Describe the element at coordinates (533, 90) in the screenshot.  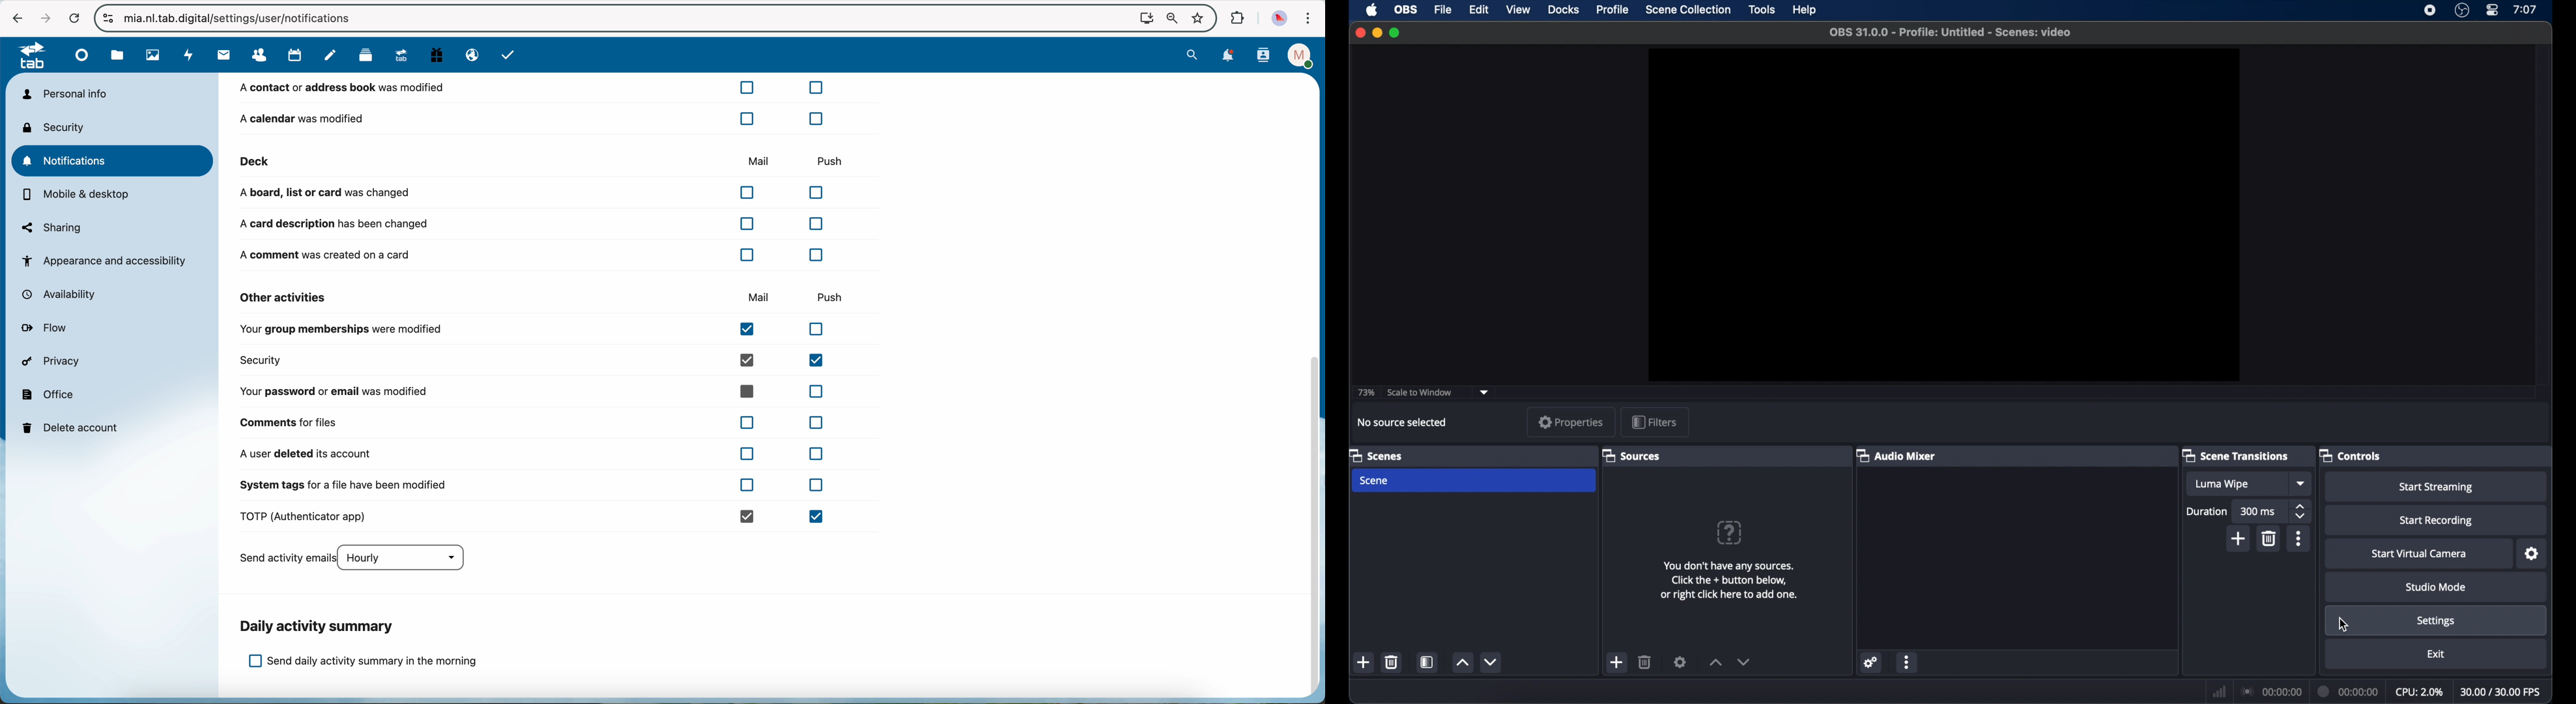
I see `a contact or address book was modified` at that location.